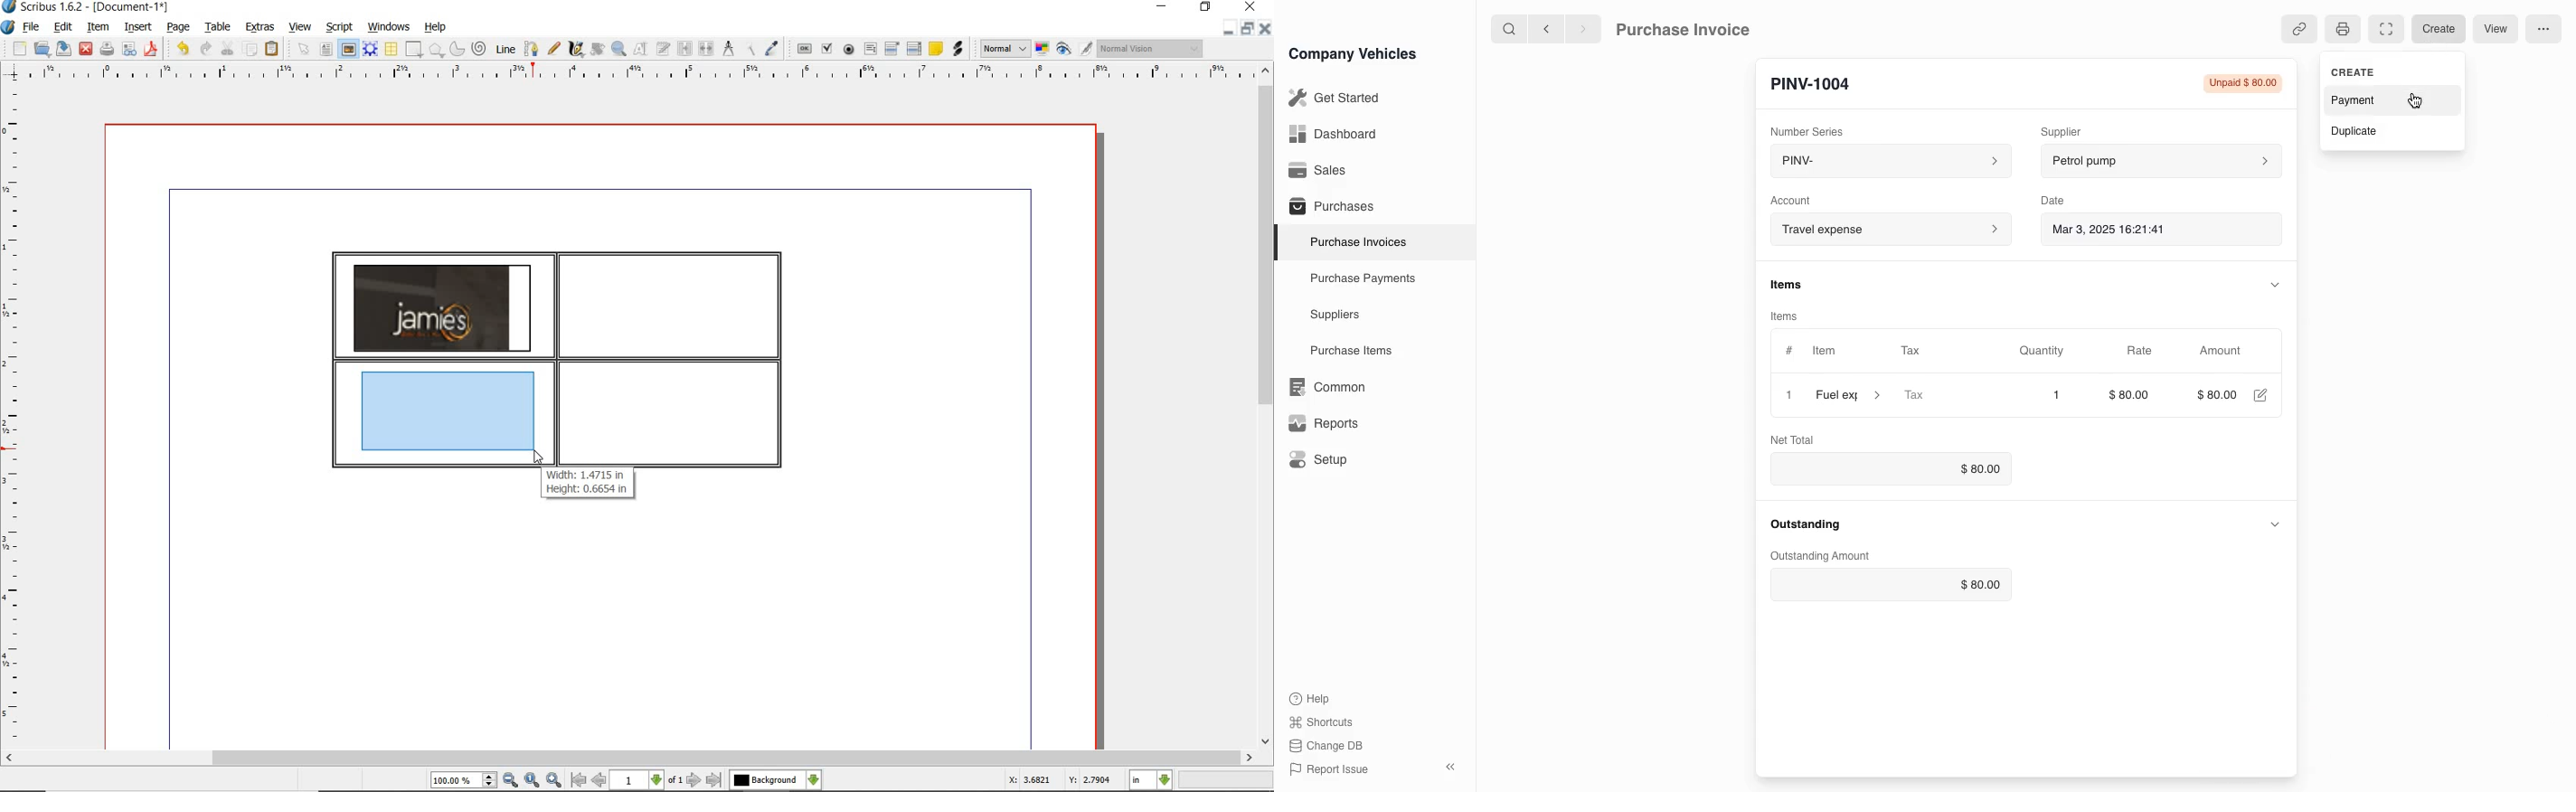 Image resolution: width=2576 pixels, height=812 pixels. Describe the element at coordinates (32, 28) in the screenshot. I see `file` at that location.